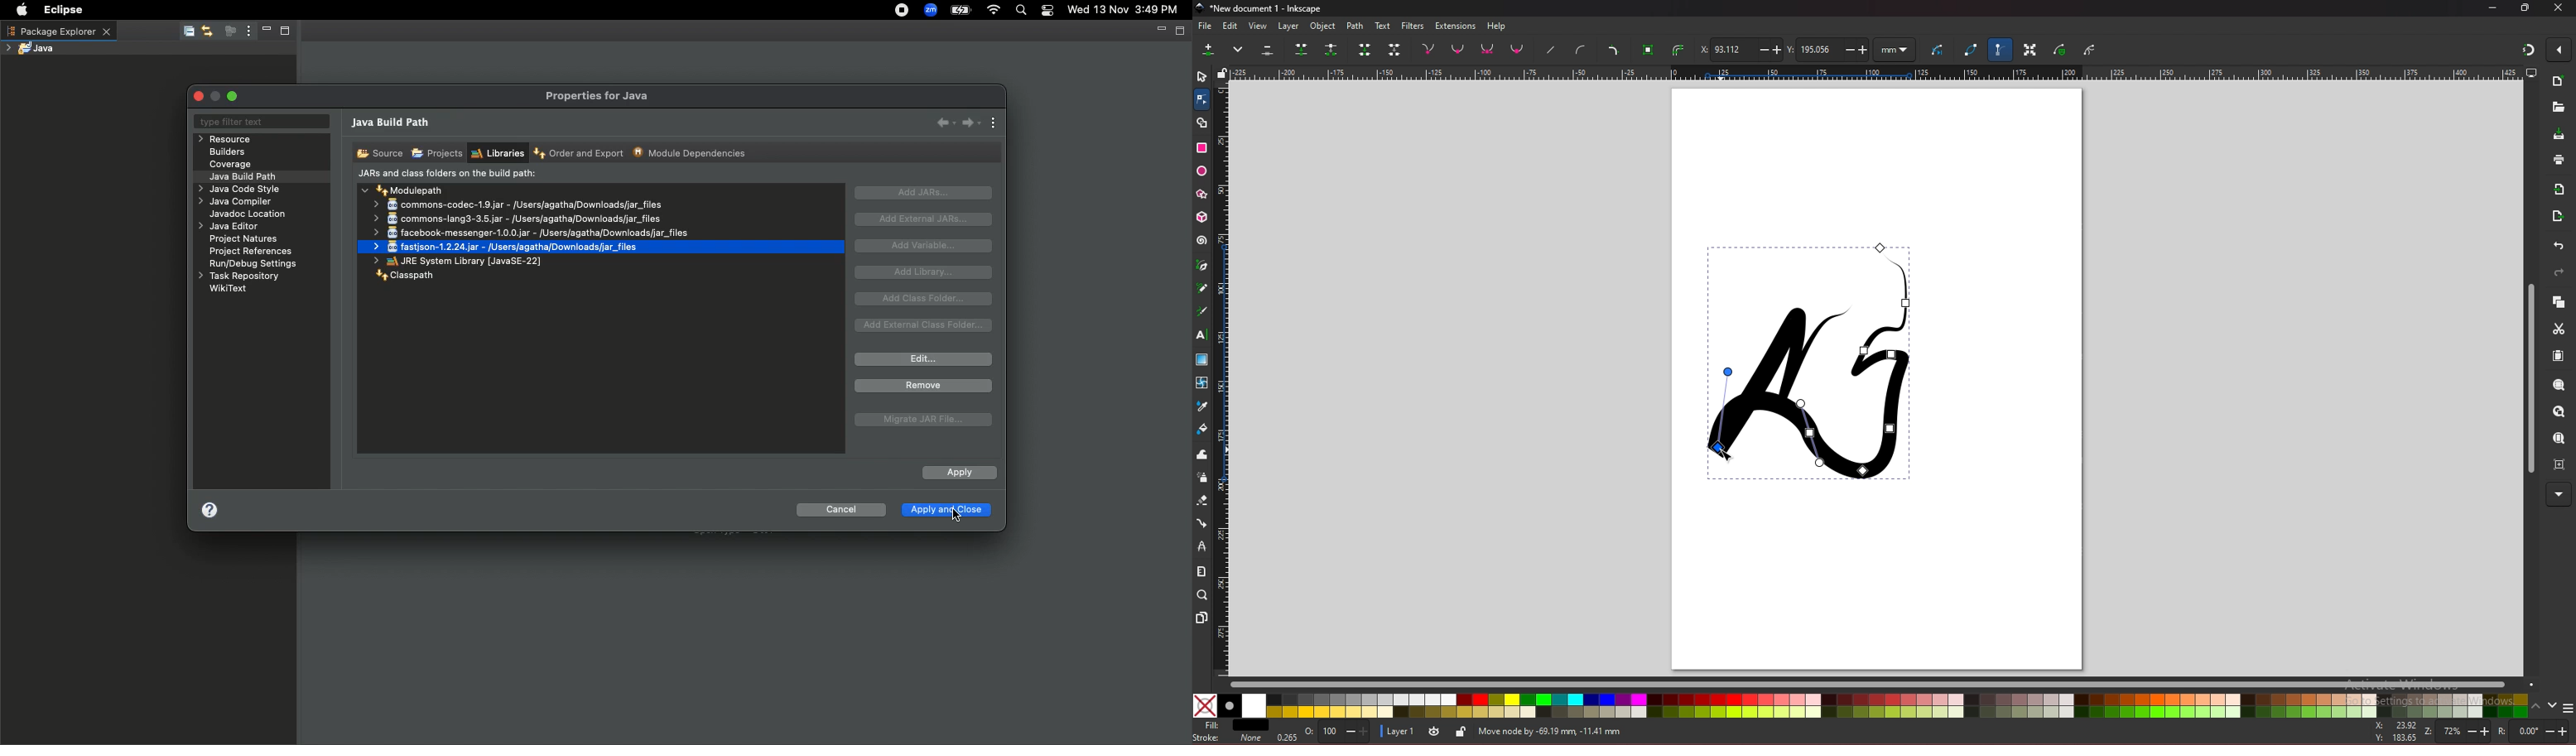  Describe the element at coordinates (580, 154) in the screenshot. I see `Order and export` at that location.